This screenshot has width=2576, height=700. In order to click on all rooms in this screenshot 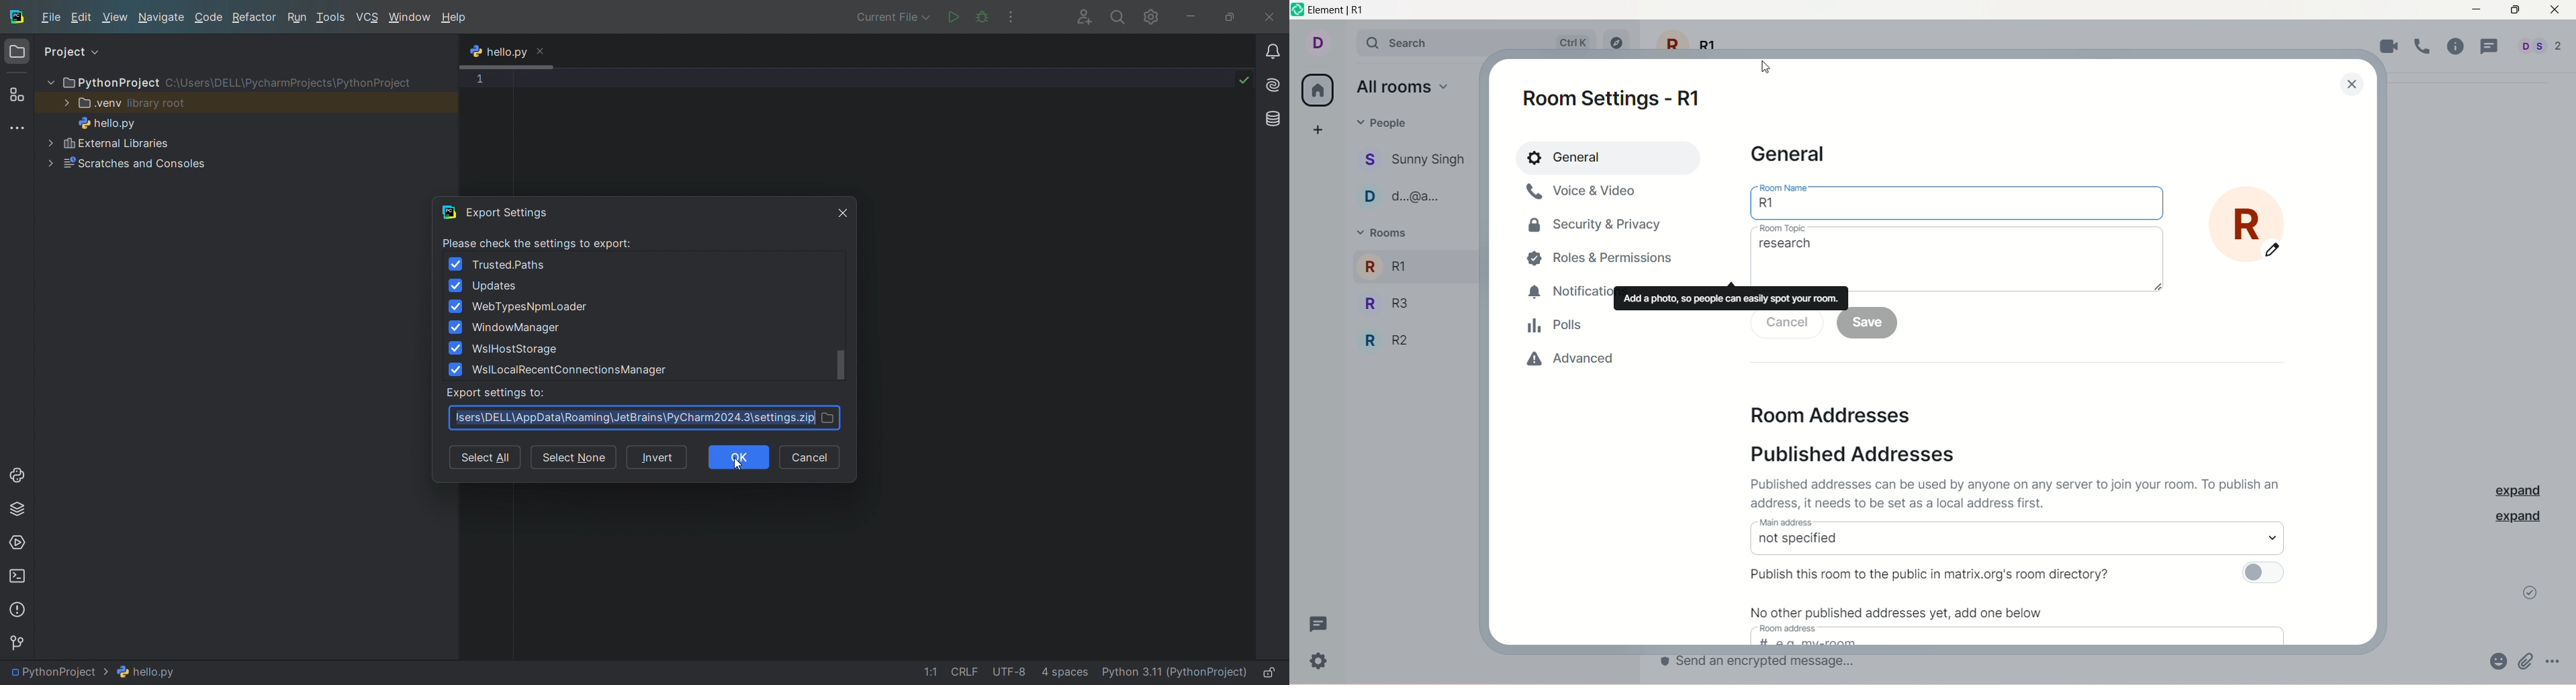, I will do `click(1405, 88)`.